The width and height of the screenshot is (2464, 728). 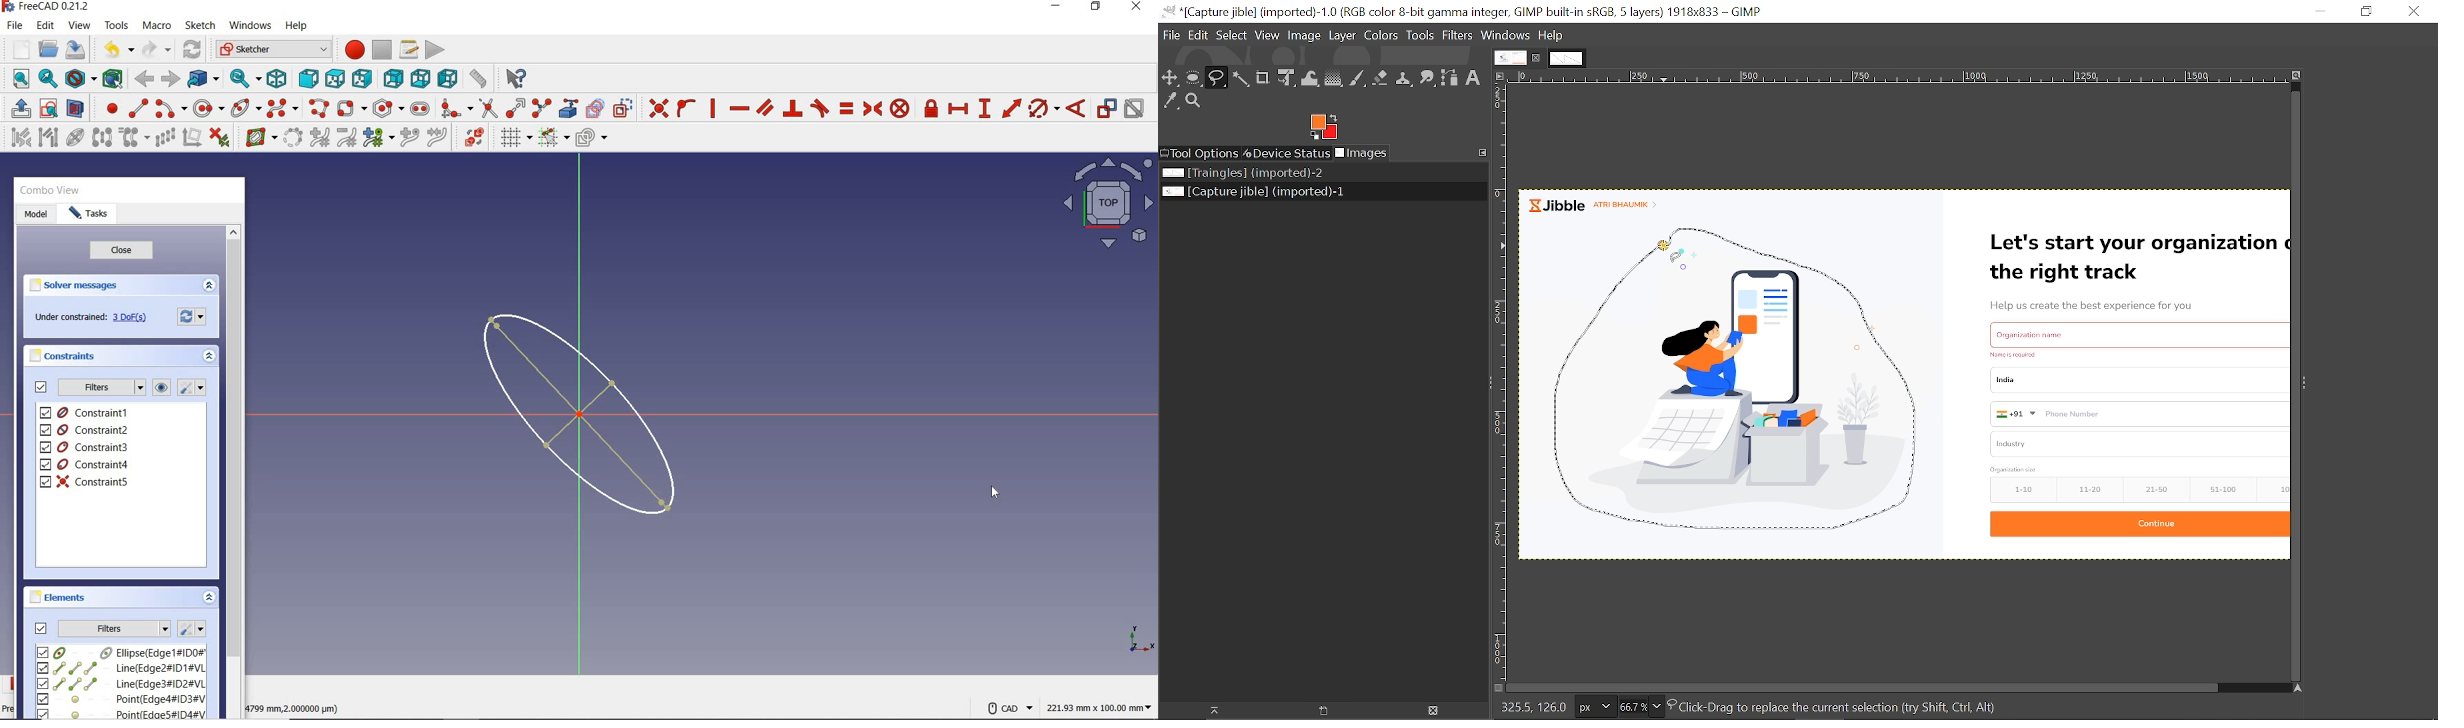 I want to click on fit all, so click(x=17, y=80).